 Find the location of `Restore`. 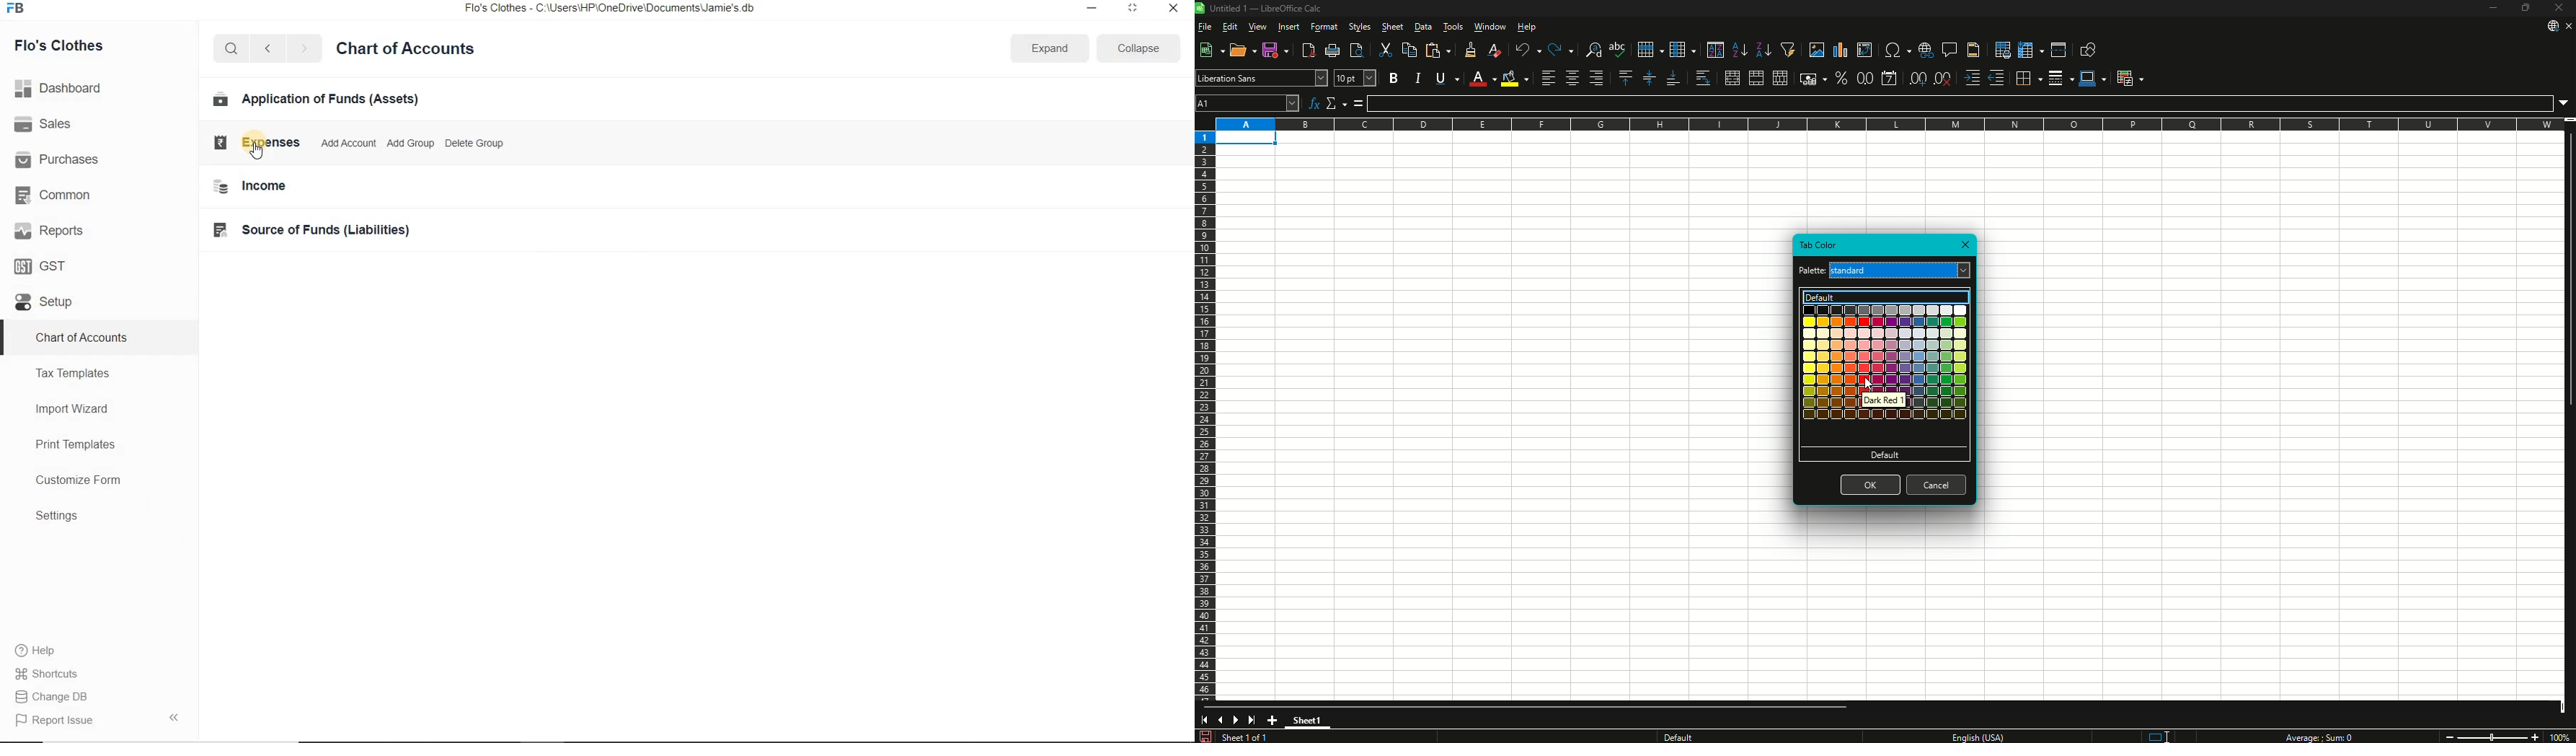

Restore is located at coordinates (2526, 7).